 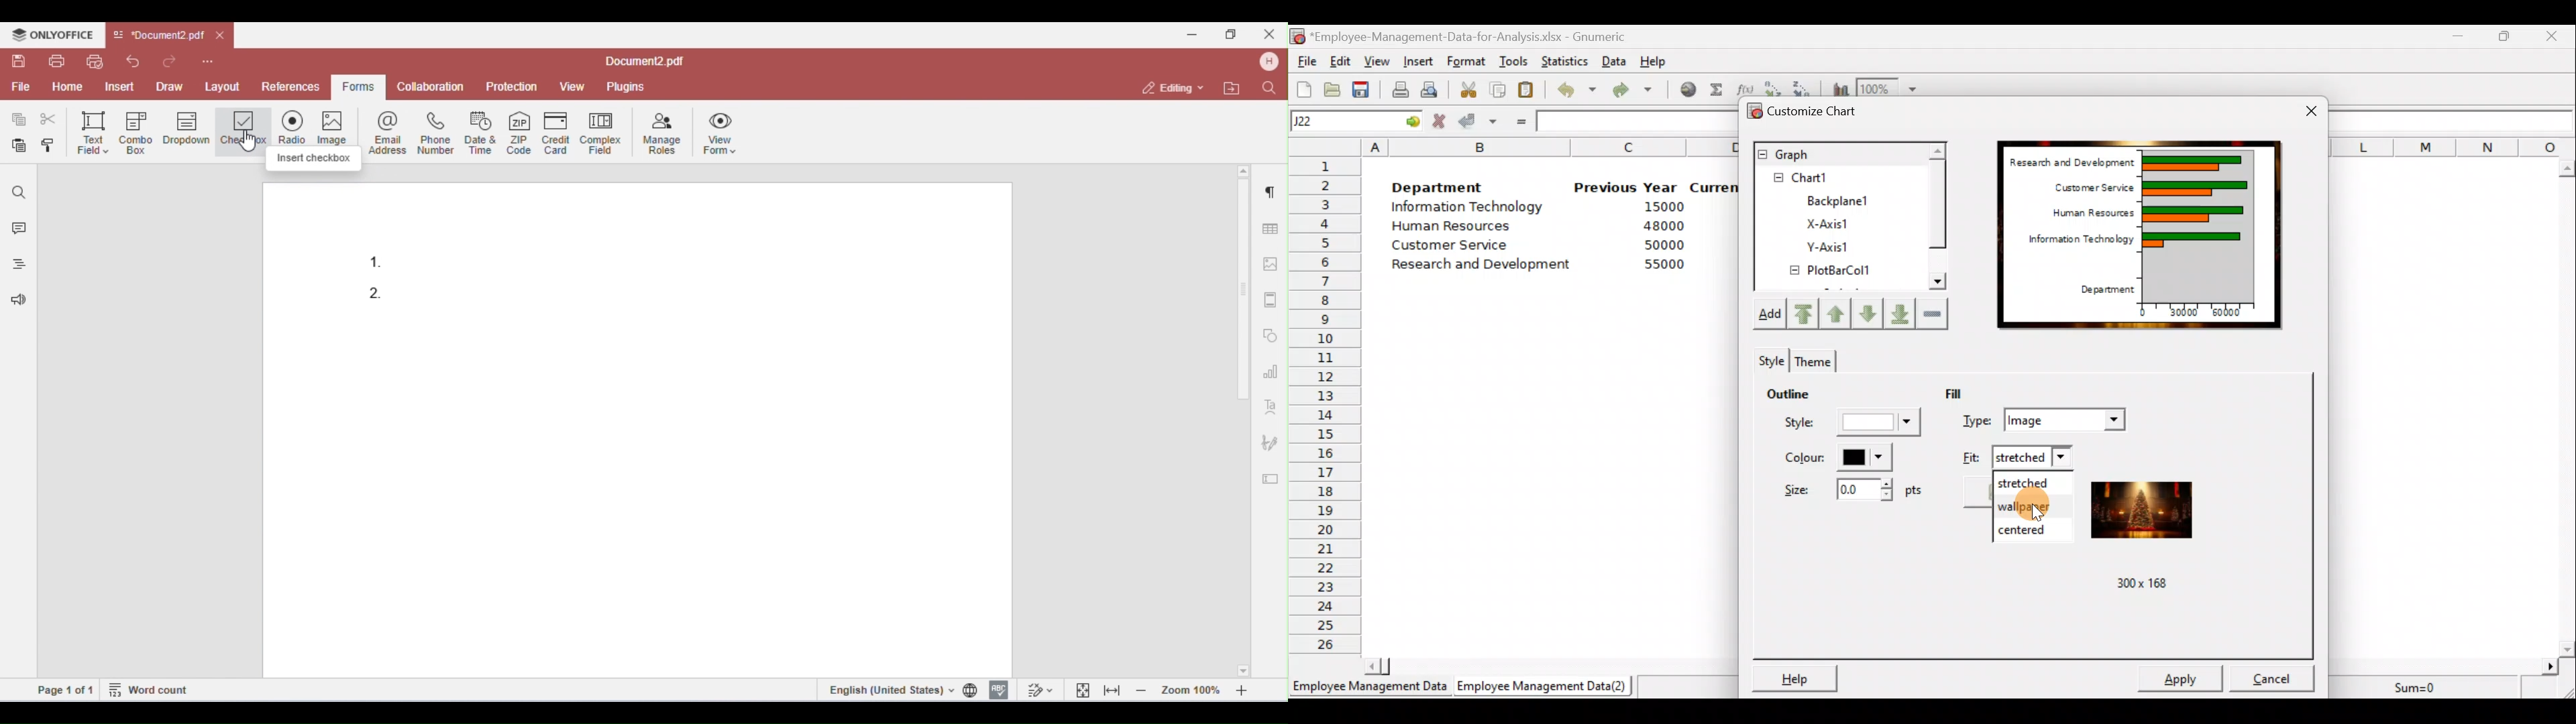 What do you see at coordinates (2032, 528) in the screenshot?
I see `Centered` at bounding box center [2032, 528].